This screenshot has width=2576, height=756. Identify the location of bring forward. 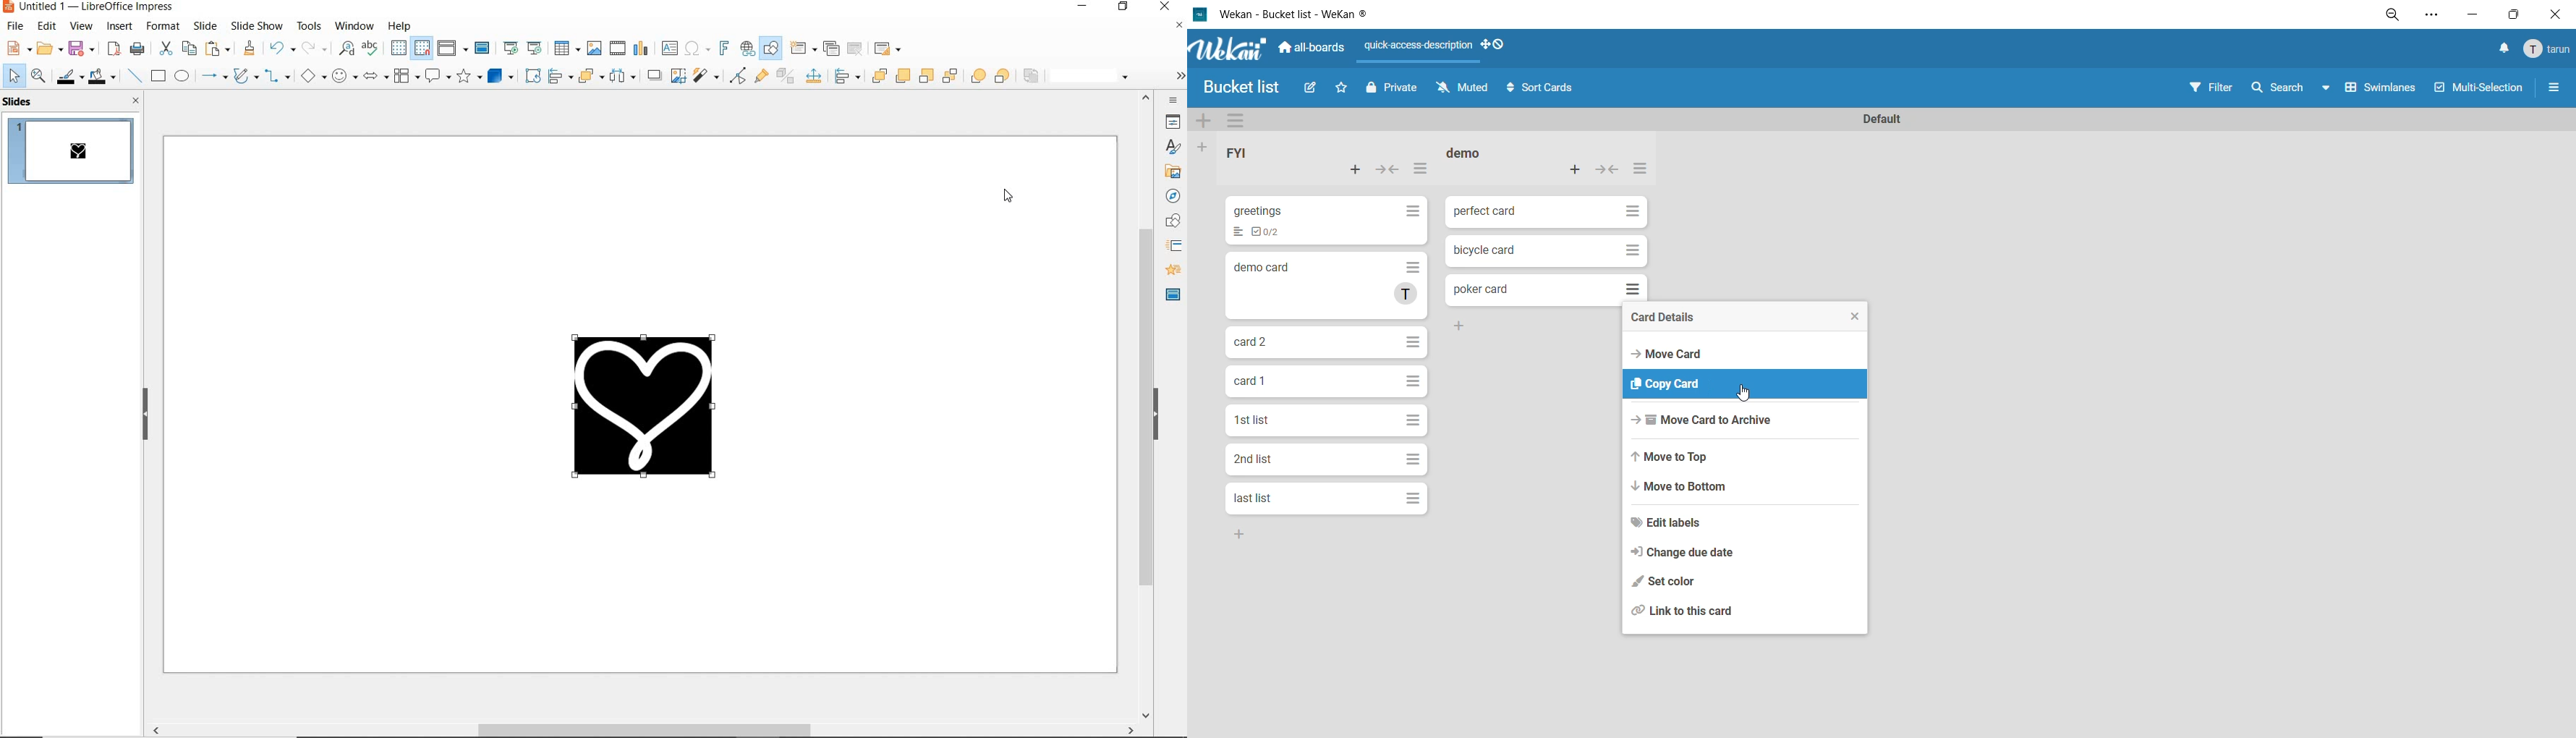
(900, 75).